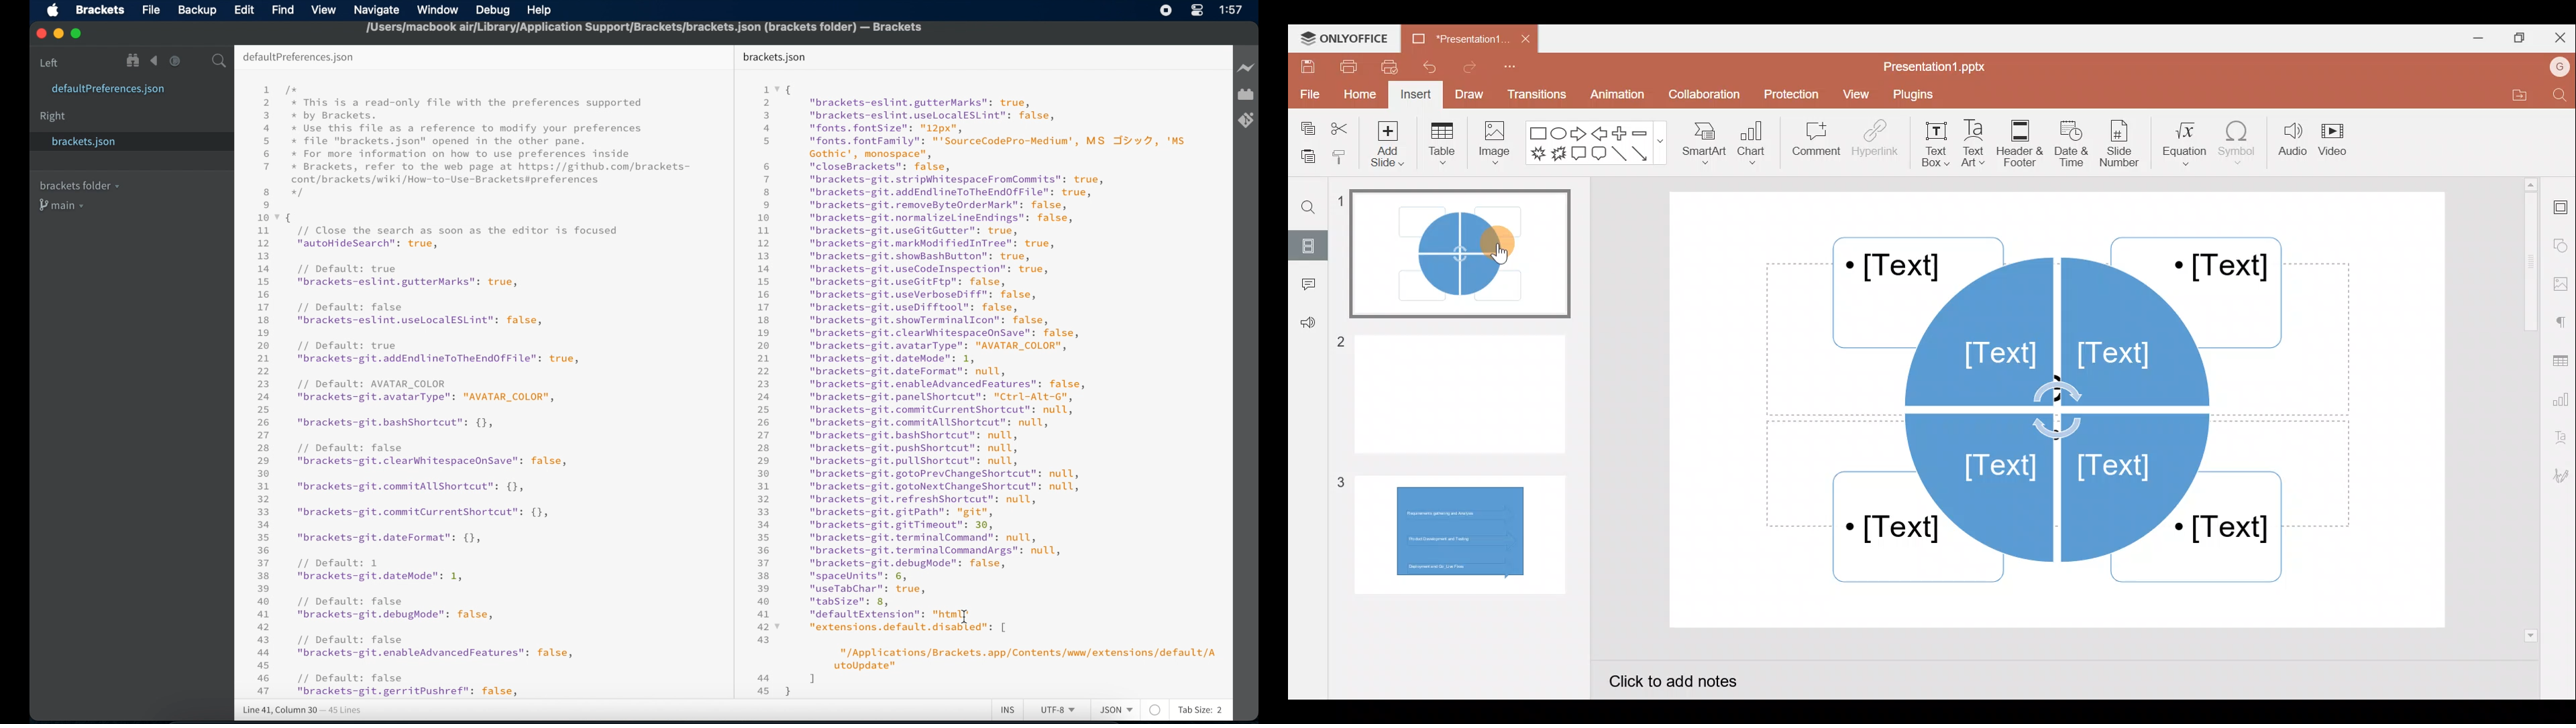  I want to click on Insert, so click(1415, 94).